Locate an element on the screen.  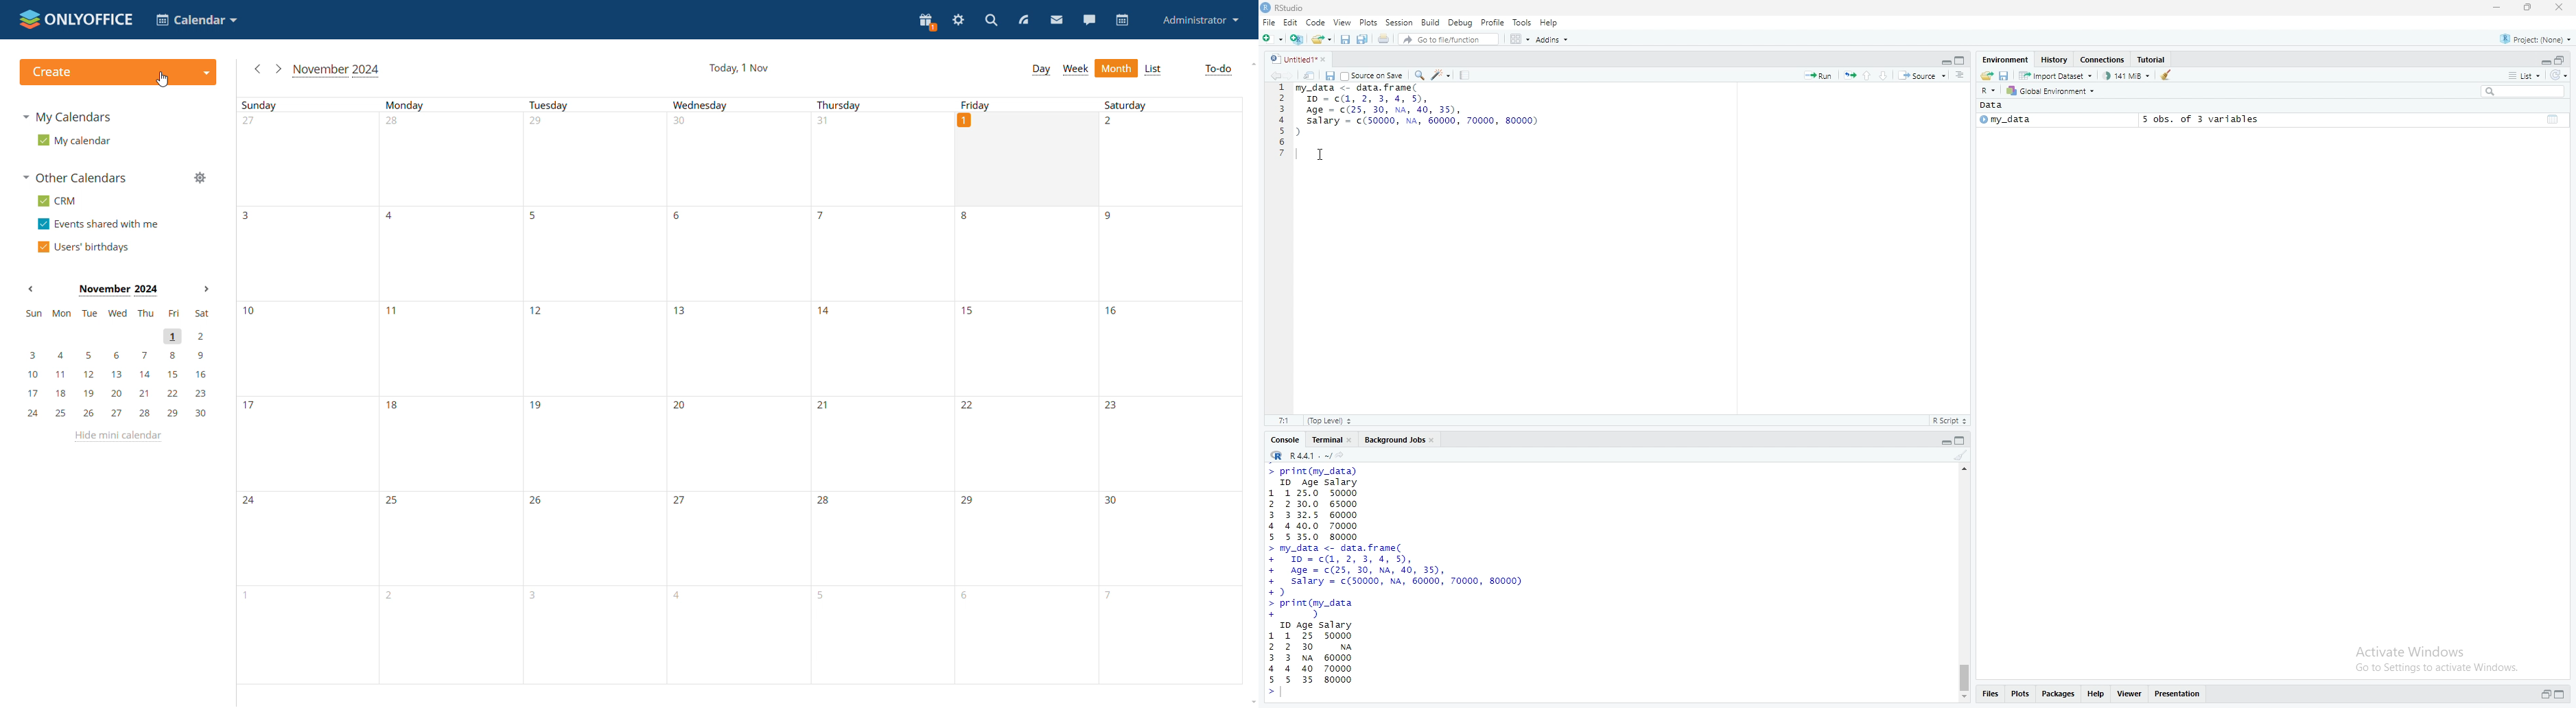
Code is located at coordinates (1317, 23).